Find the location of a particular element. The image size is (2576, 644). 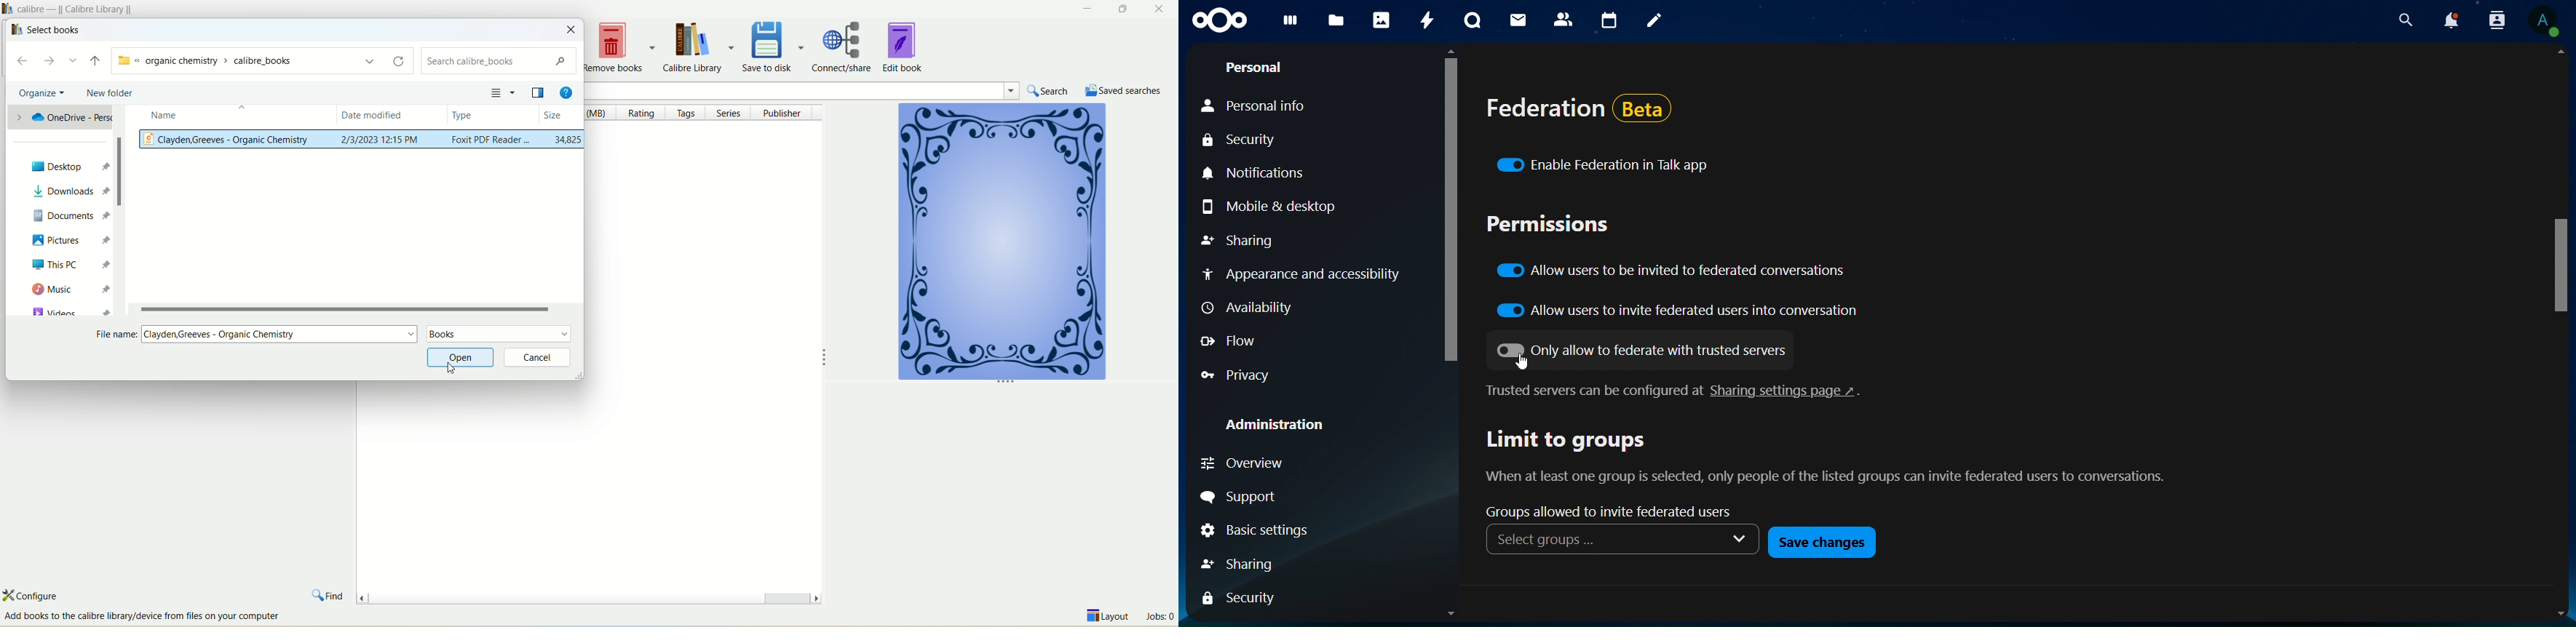

appearance and accessibility  is located at coordinates (1299, 272).